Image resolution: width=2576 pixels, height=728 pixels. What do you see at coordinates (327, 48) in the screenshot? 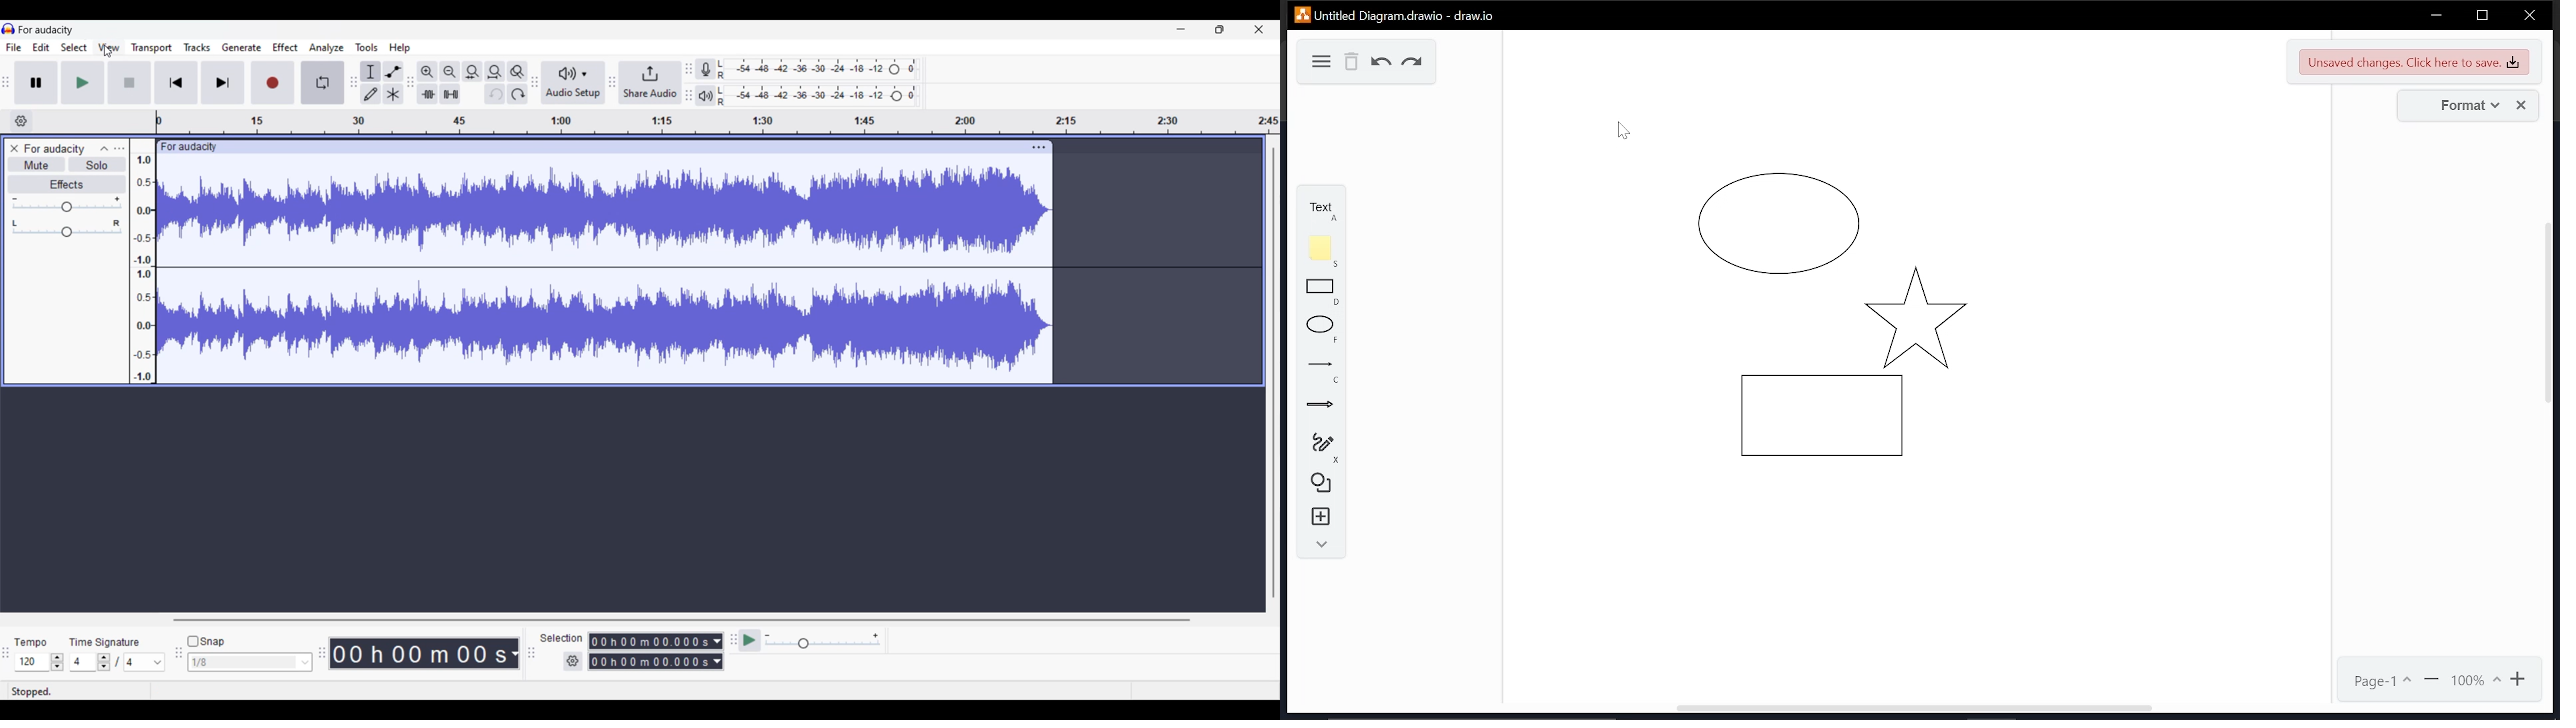
I see `Analyze` at bounding box center [327, 48].